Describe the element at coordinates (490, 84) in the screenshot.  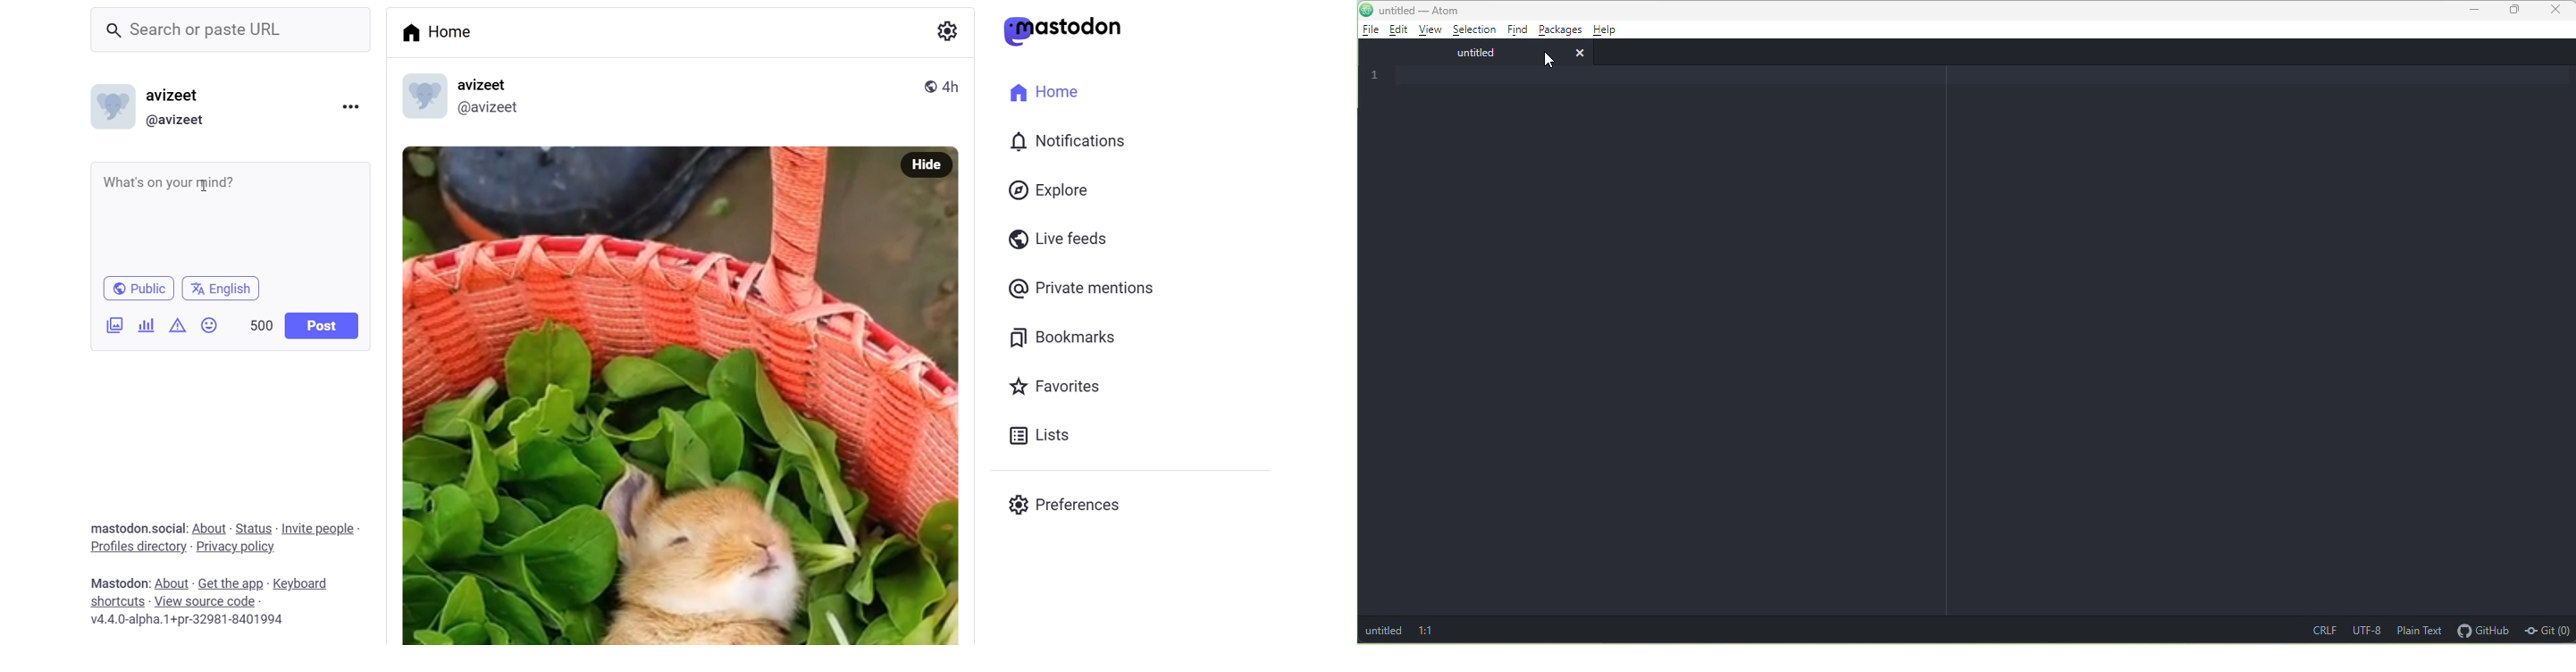
I see `avizeet` at that location.